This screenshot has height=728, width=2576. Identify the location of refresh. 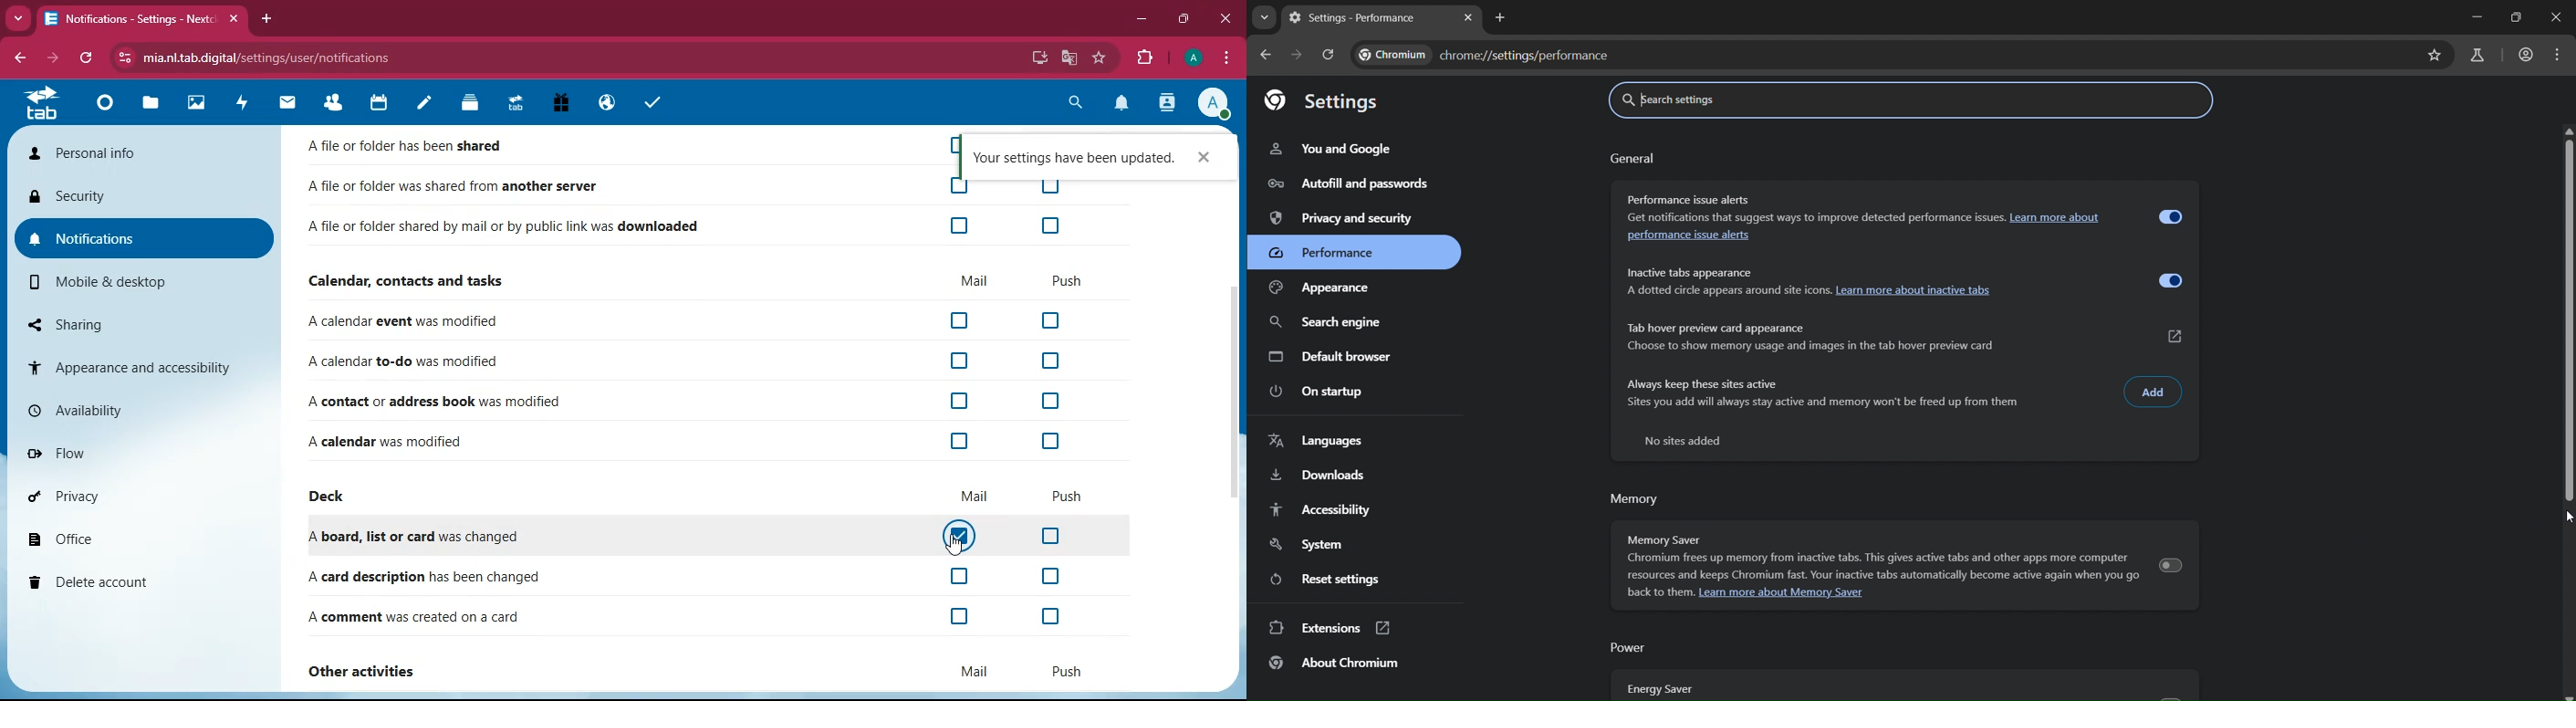
(86, 58).